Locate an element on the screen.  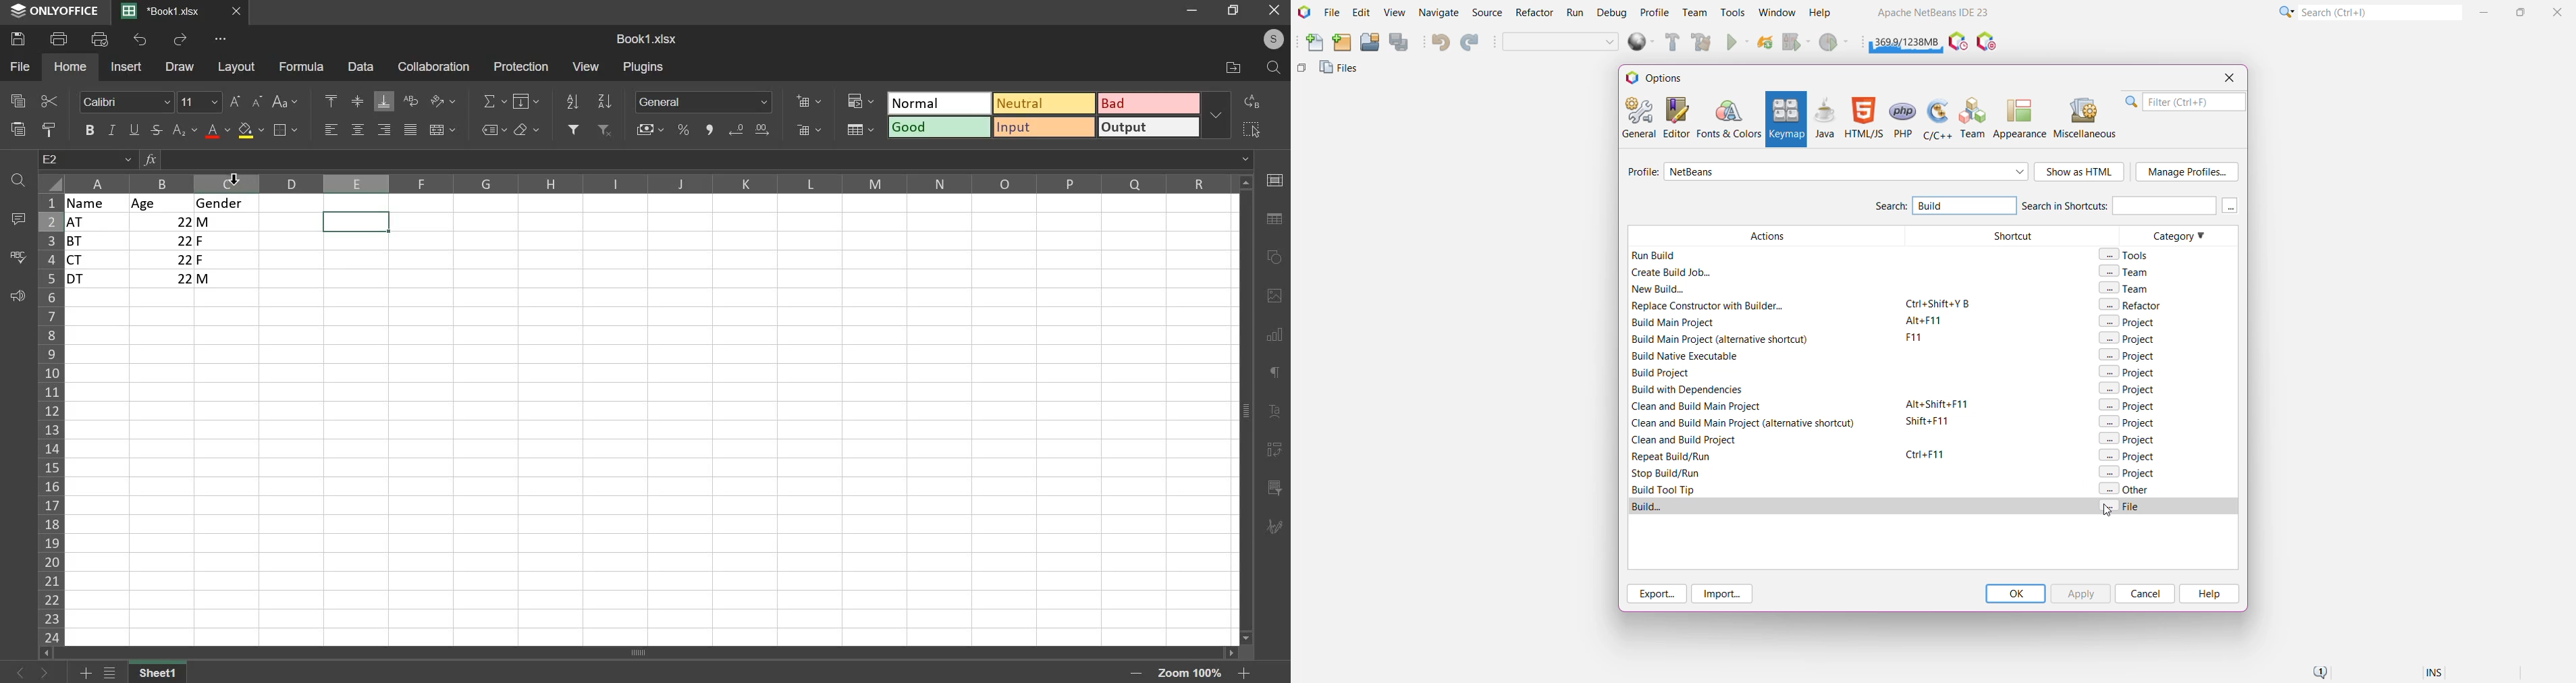
Redo is located at coordinates (1472, 43).